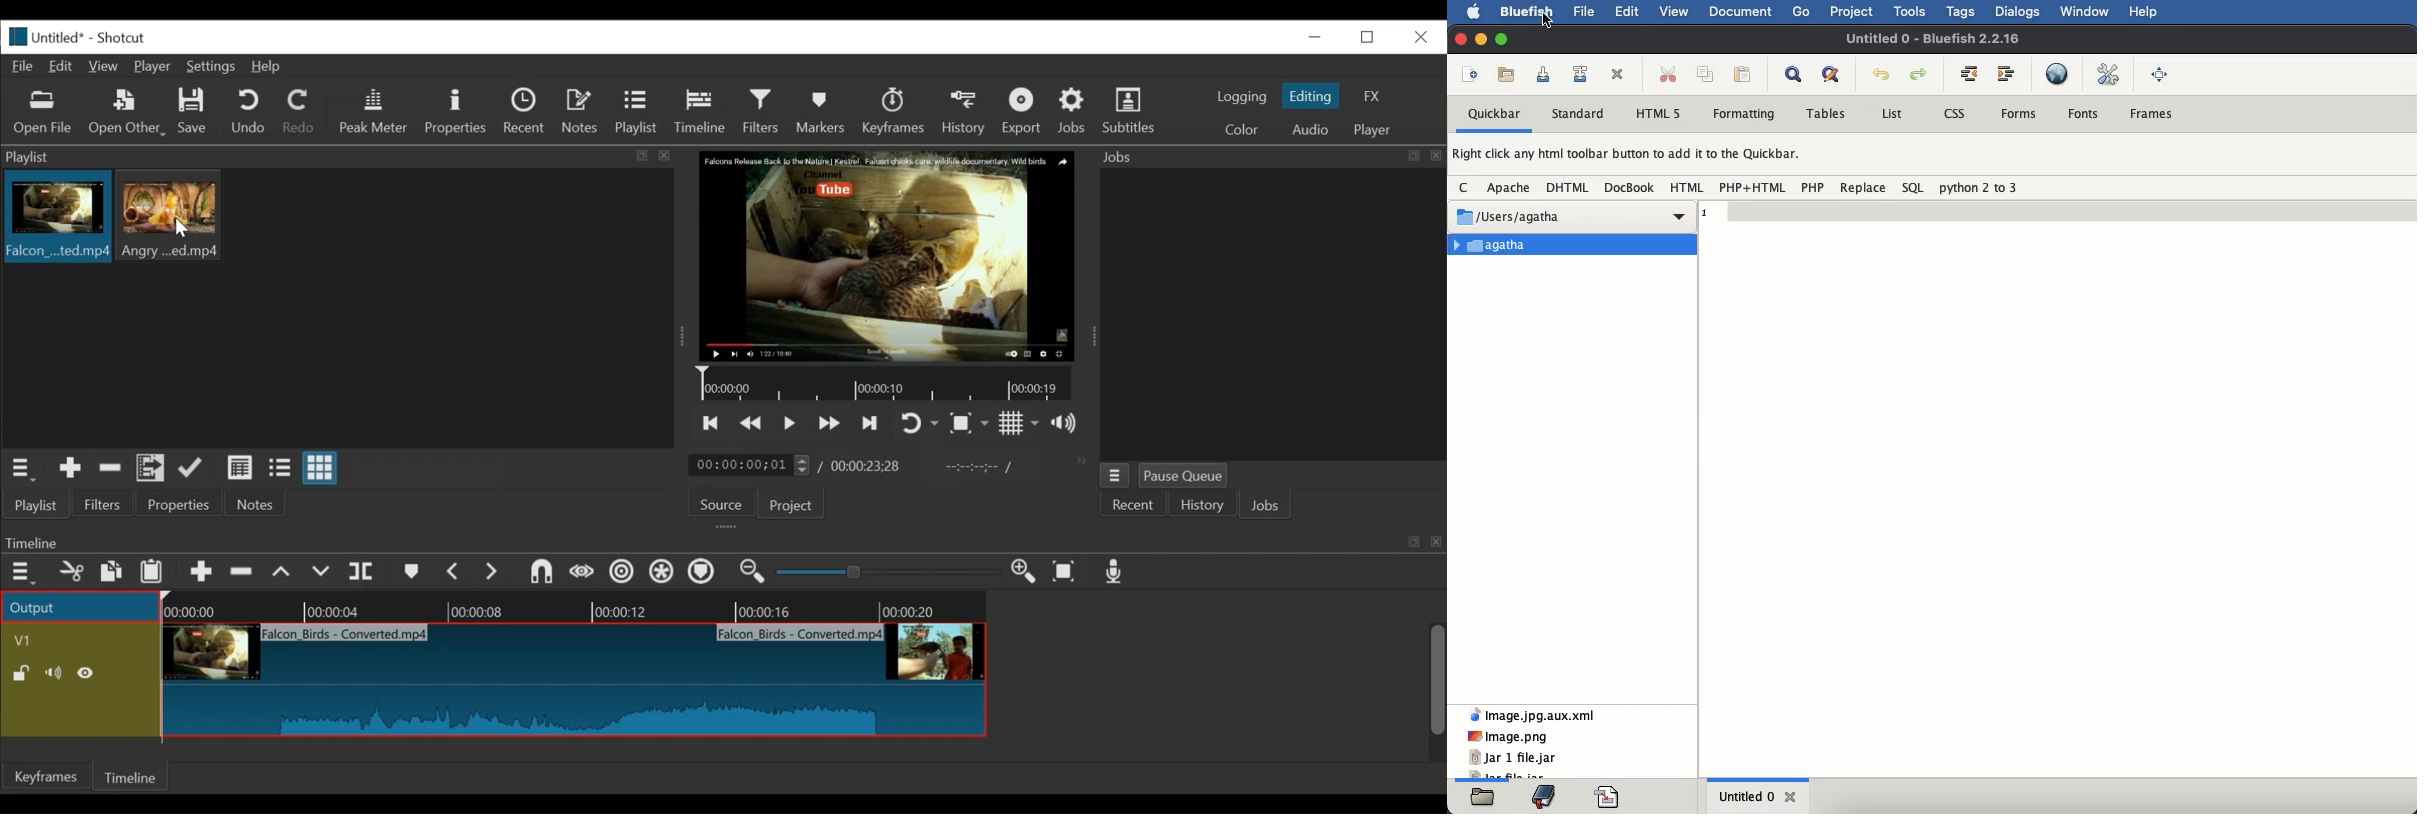 The image size is (2436, 840). What do you see at coordinates (2143, 12) in the screenshot?
I see `help` at bounding box center [2143, 12].